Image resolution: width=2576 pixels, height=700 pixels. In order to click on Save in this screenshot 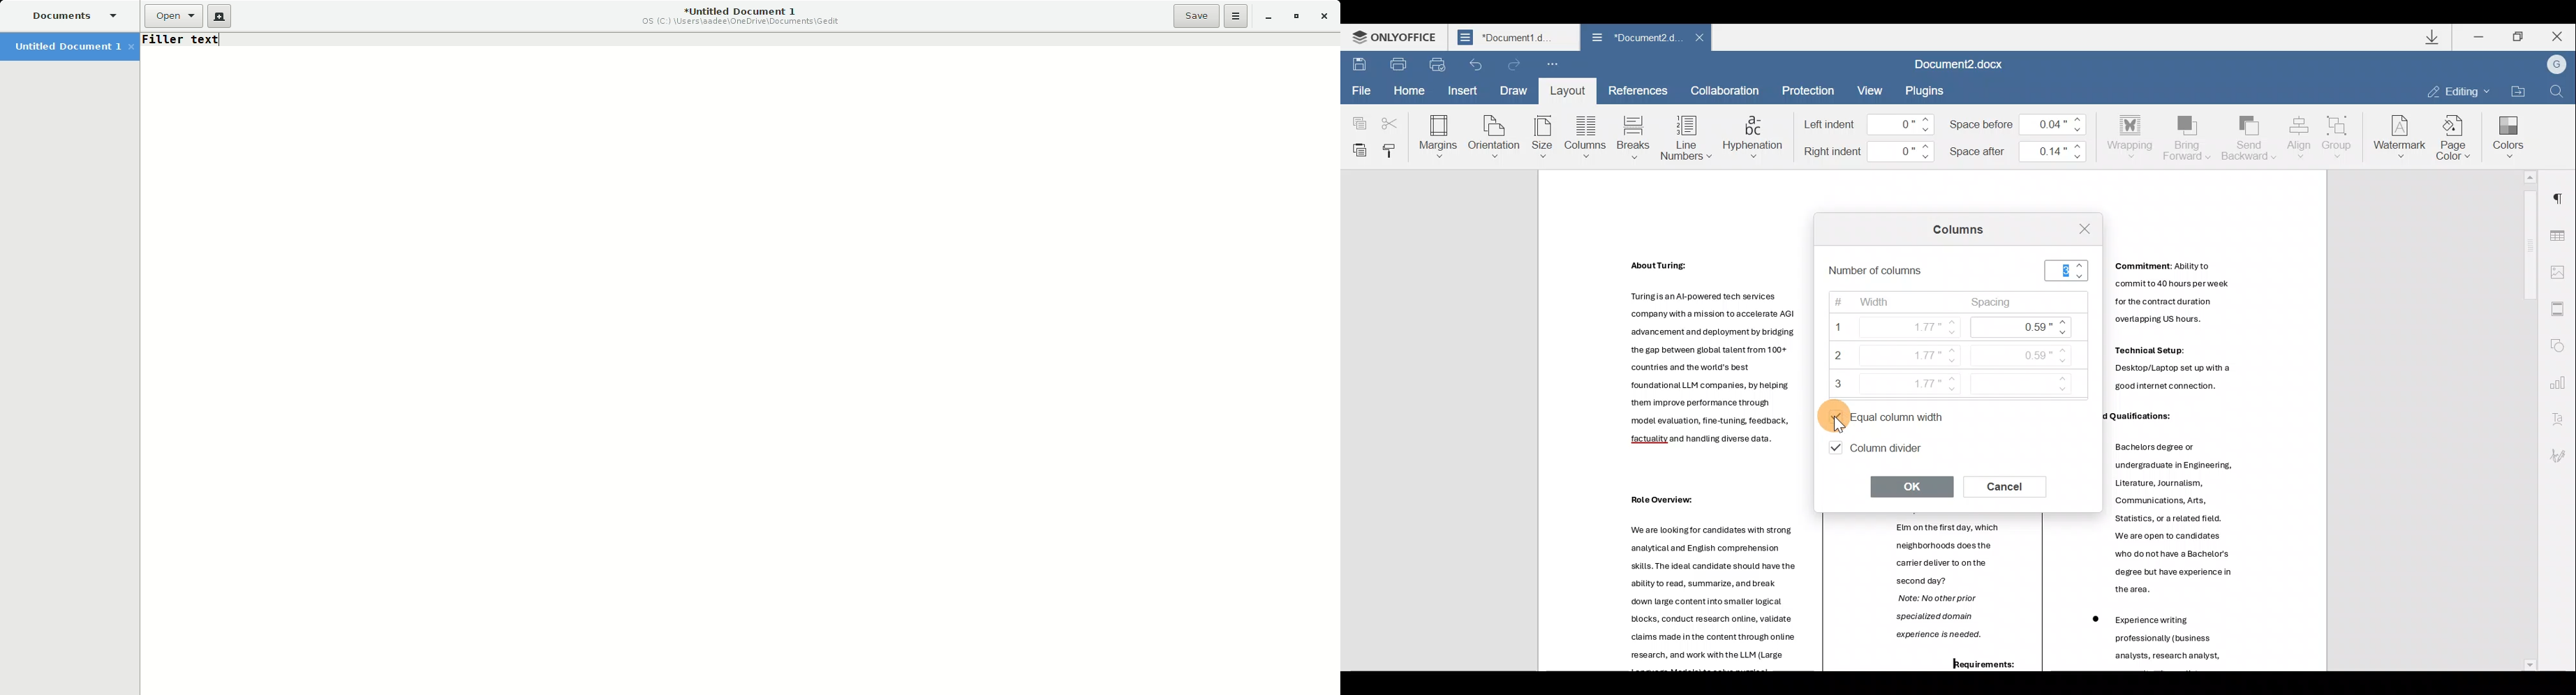, I will do `click(1197, 15)`.